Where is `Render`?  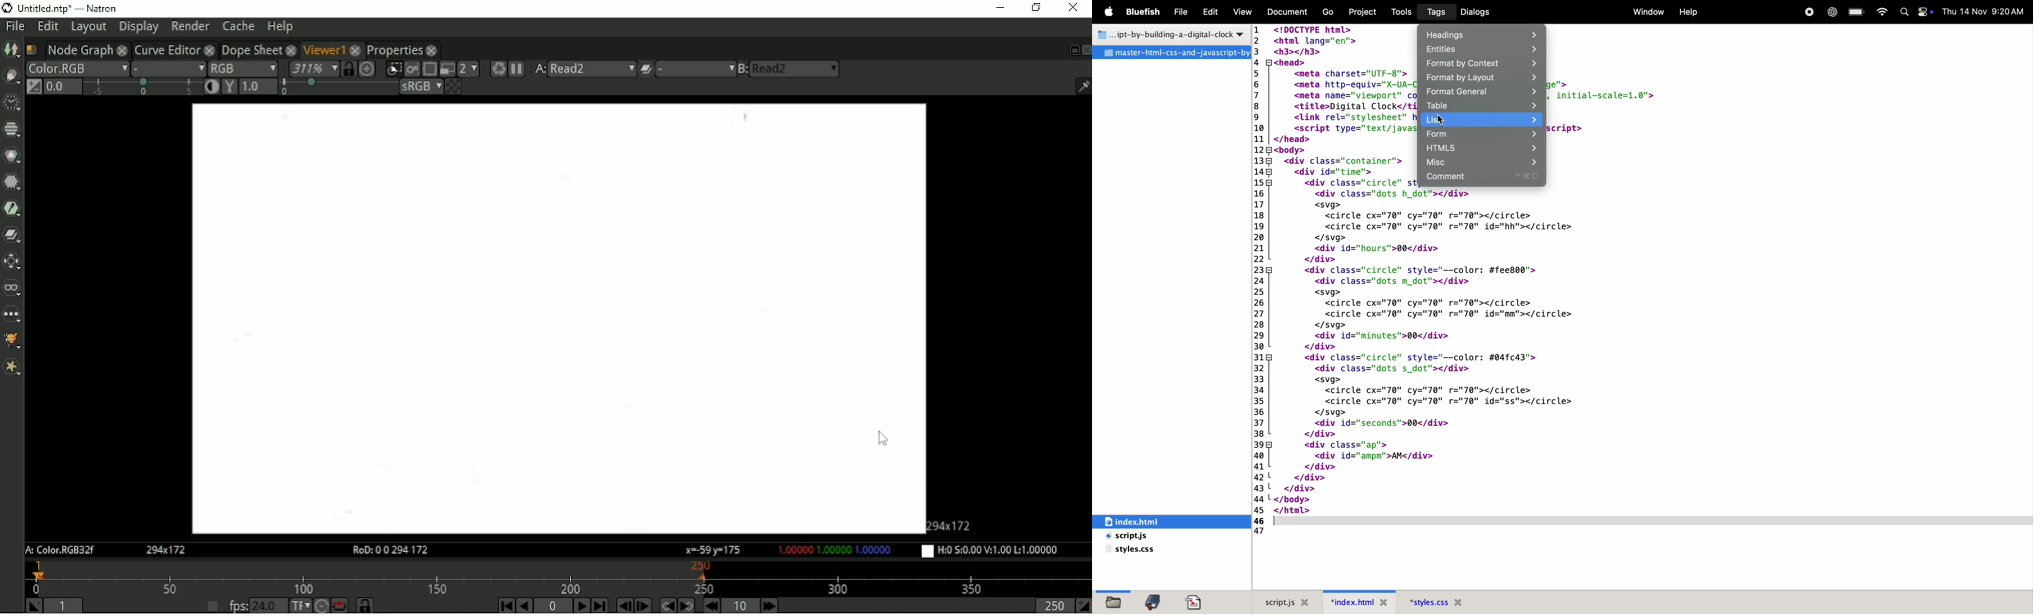 Render is located at coordinates (190, 26).